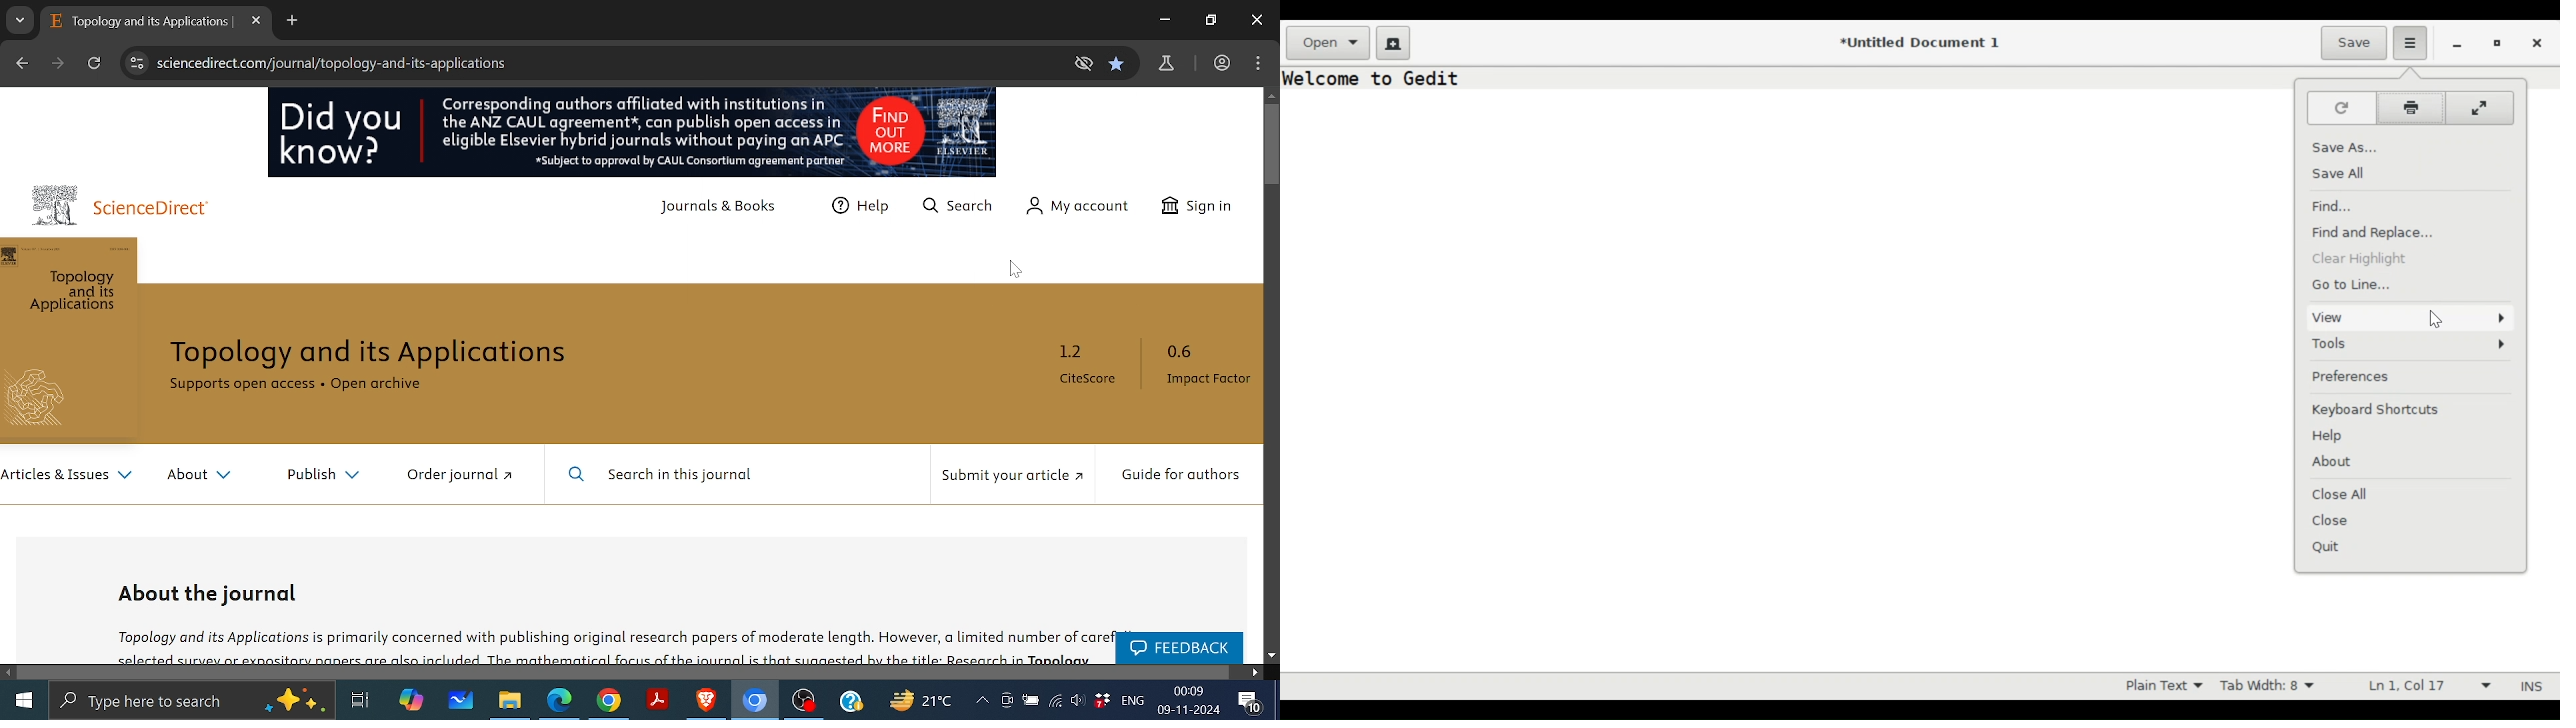 This screenshot has width=2576, height=728. What do you see at coordinates (139, 21) in the screenshot?
I see `E Topology and its Applications` at bounding box center [139, 21].